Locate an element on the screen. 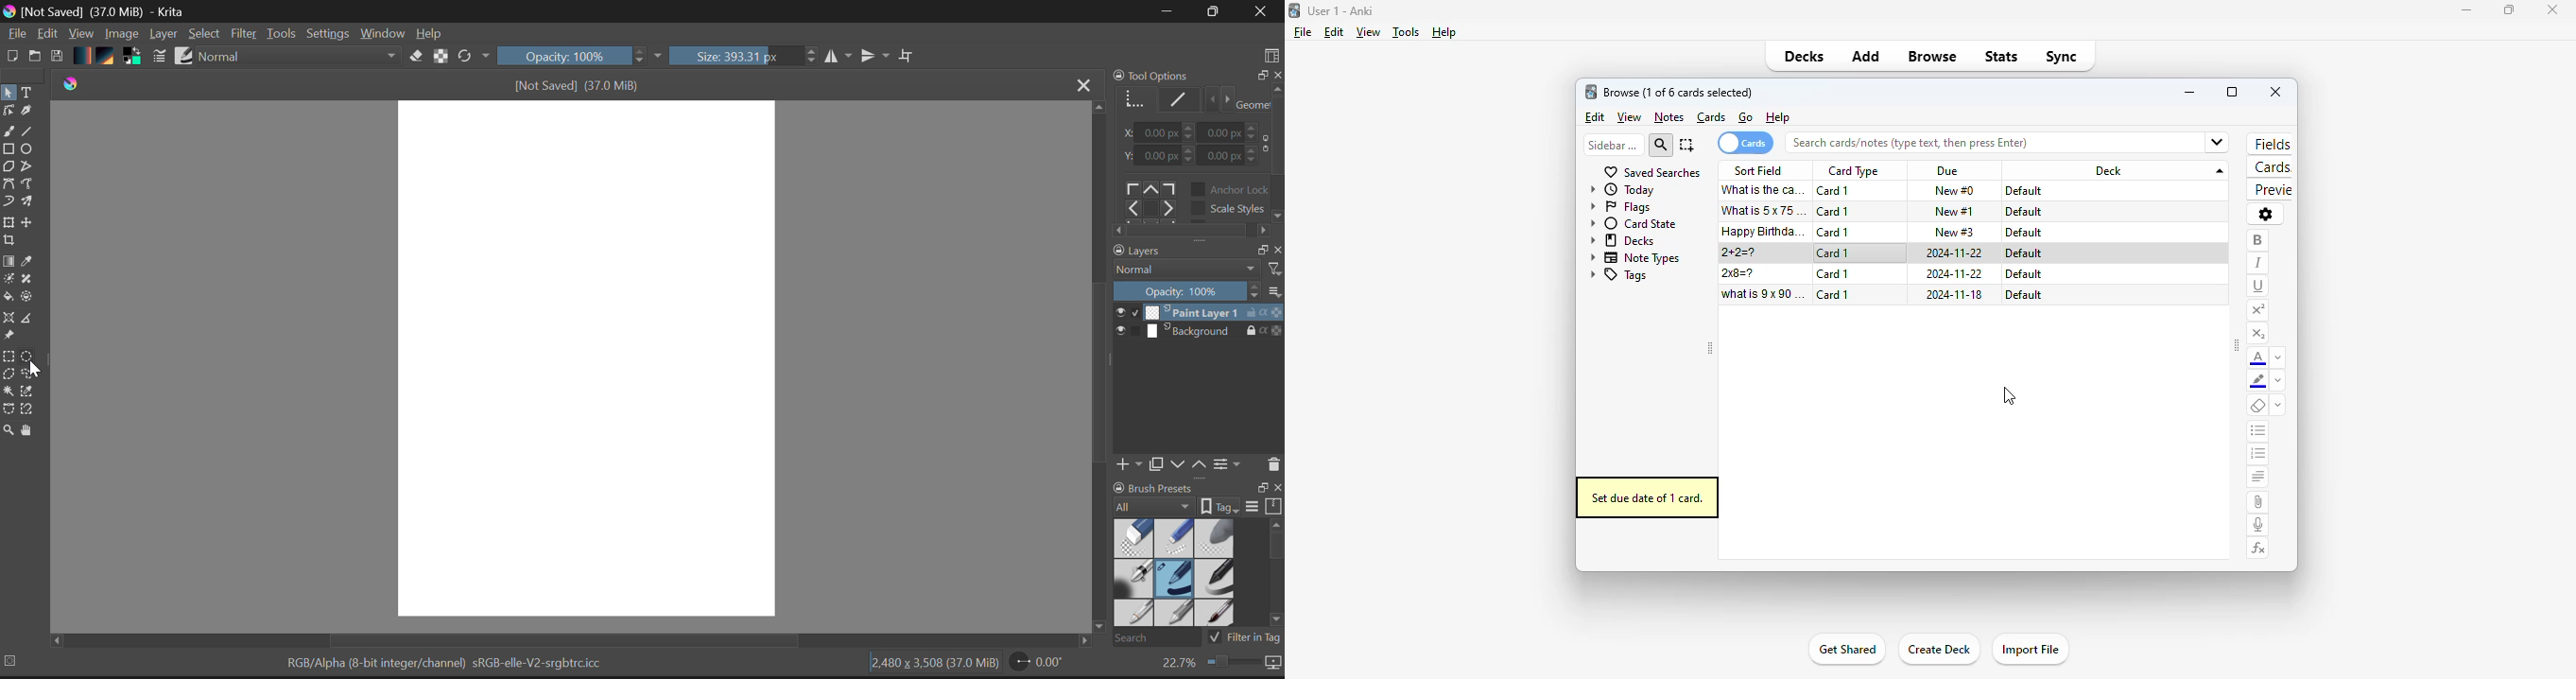 This screenshot has height=700, width=2576. what is 9x90=? is located at coordinates (1764, 294).